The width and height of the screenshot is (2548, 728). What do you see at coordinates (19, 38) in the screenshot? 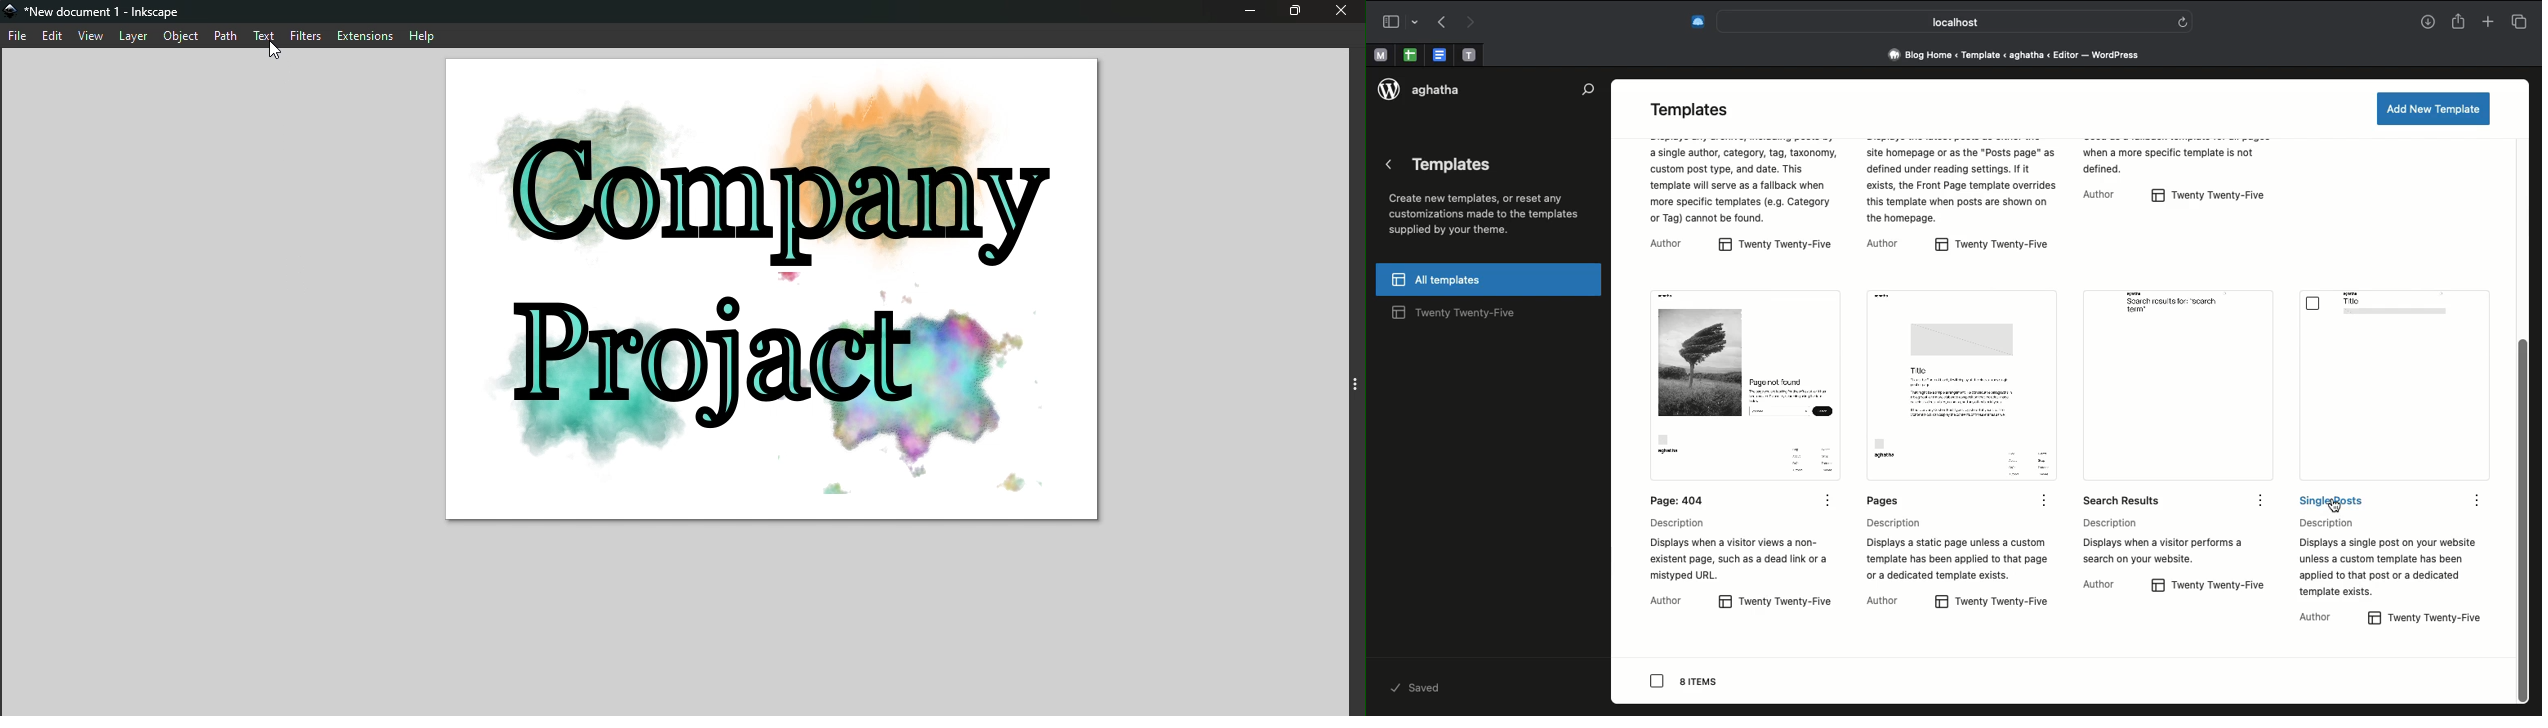
I see `file` at bounding box center [19, 38].